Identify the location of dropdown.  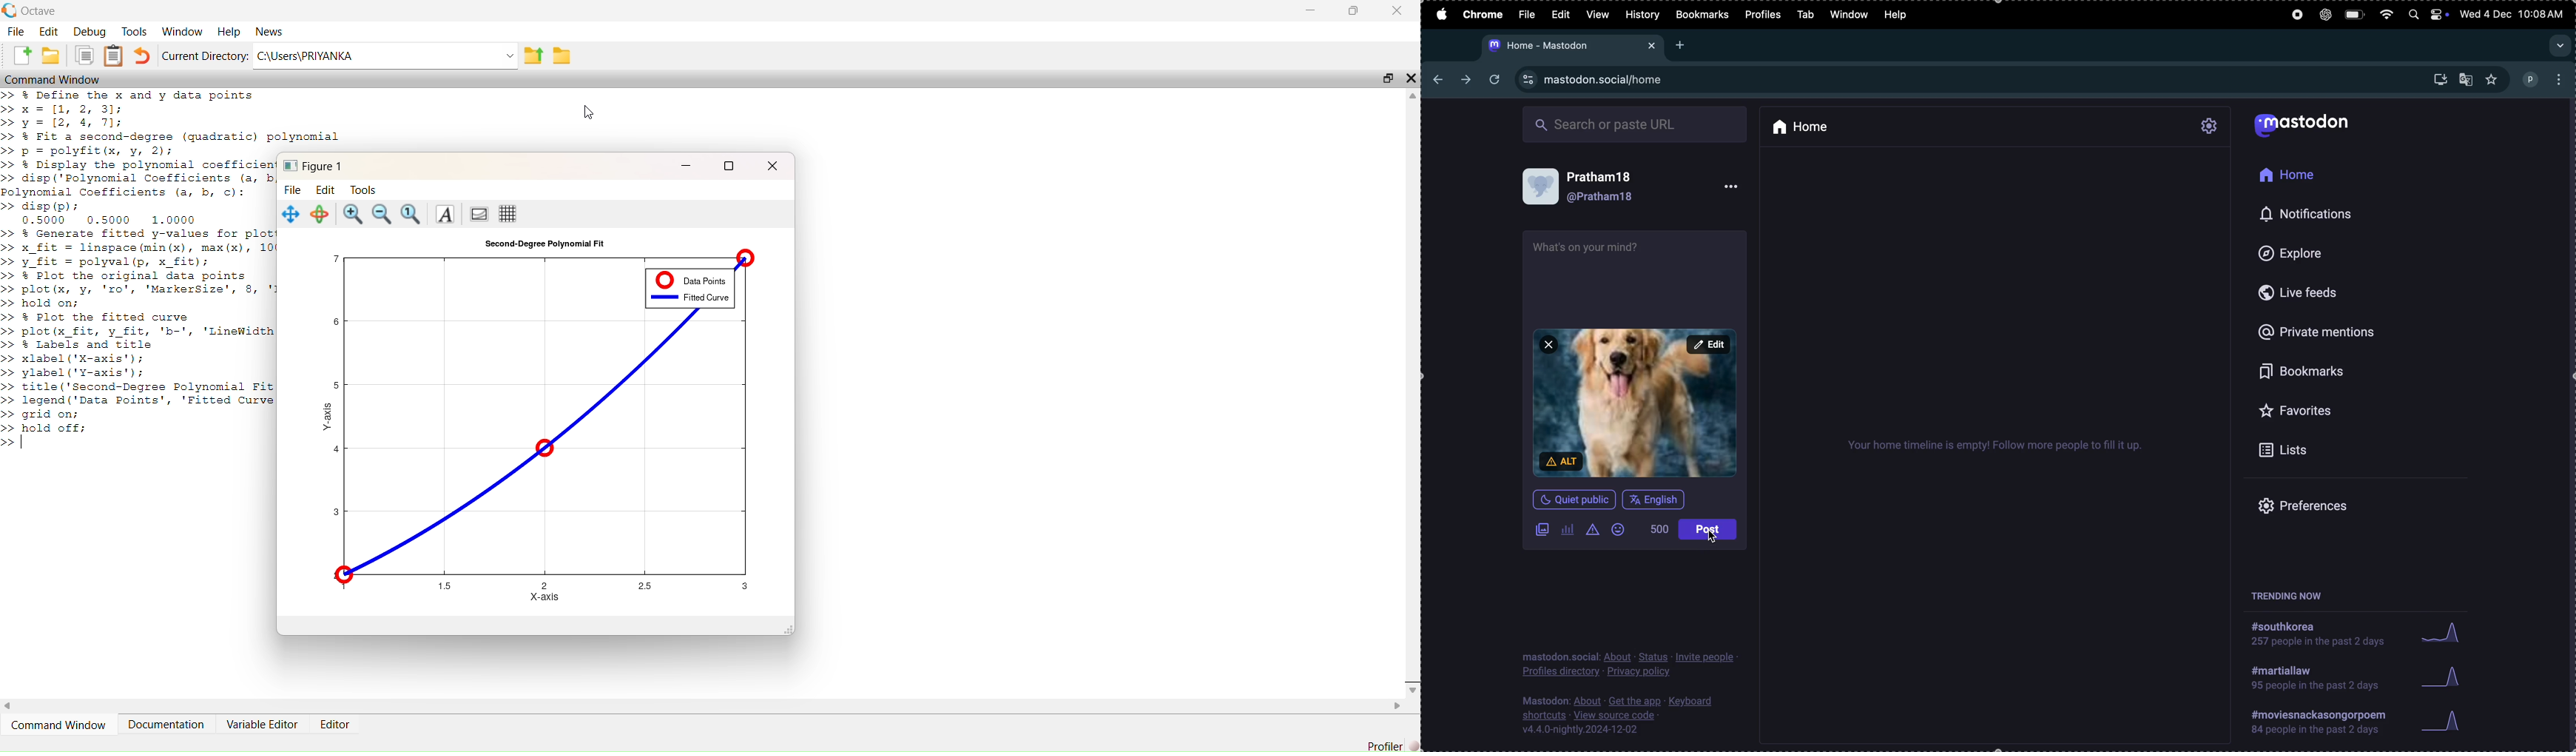
(2559, 46).